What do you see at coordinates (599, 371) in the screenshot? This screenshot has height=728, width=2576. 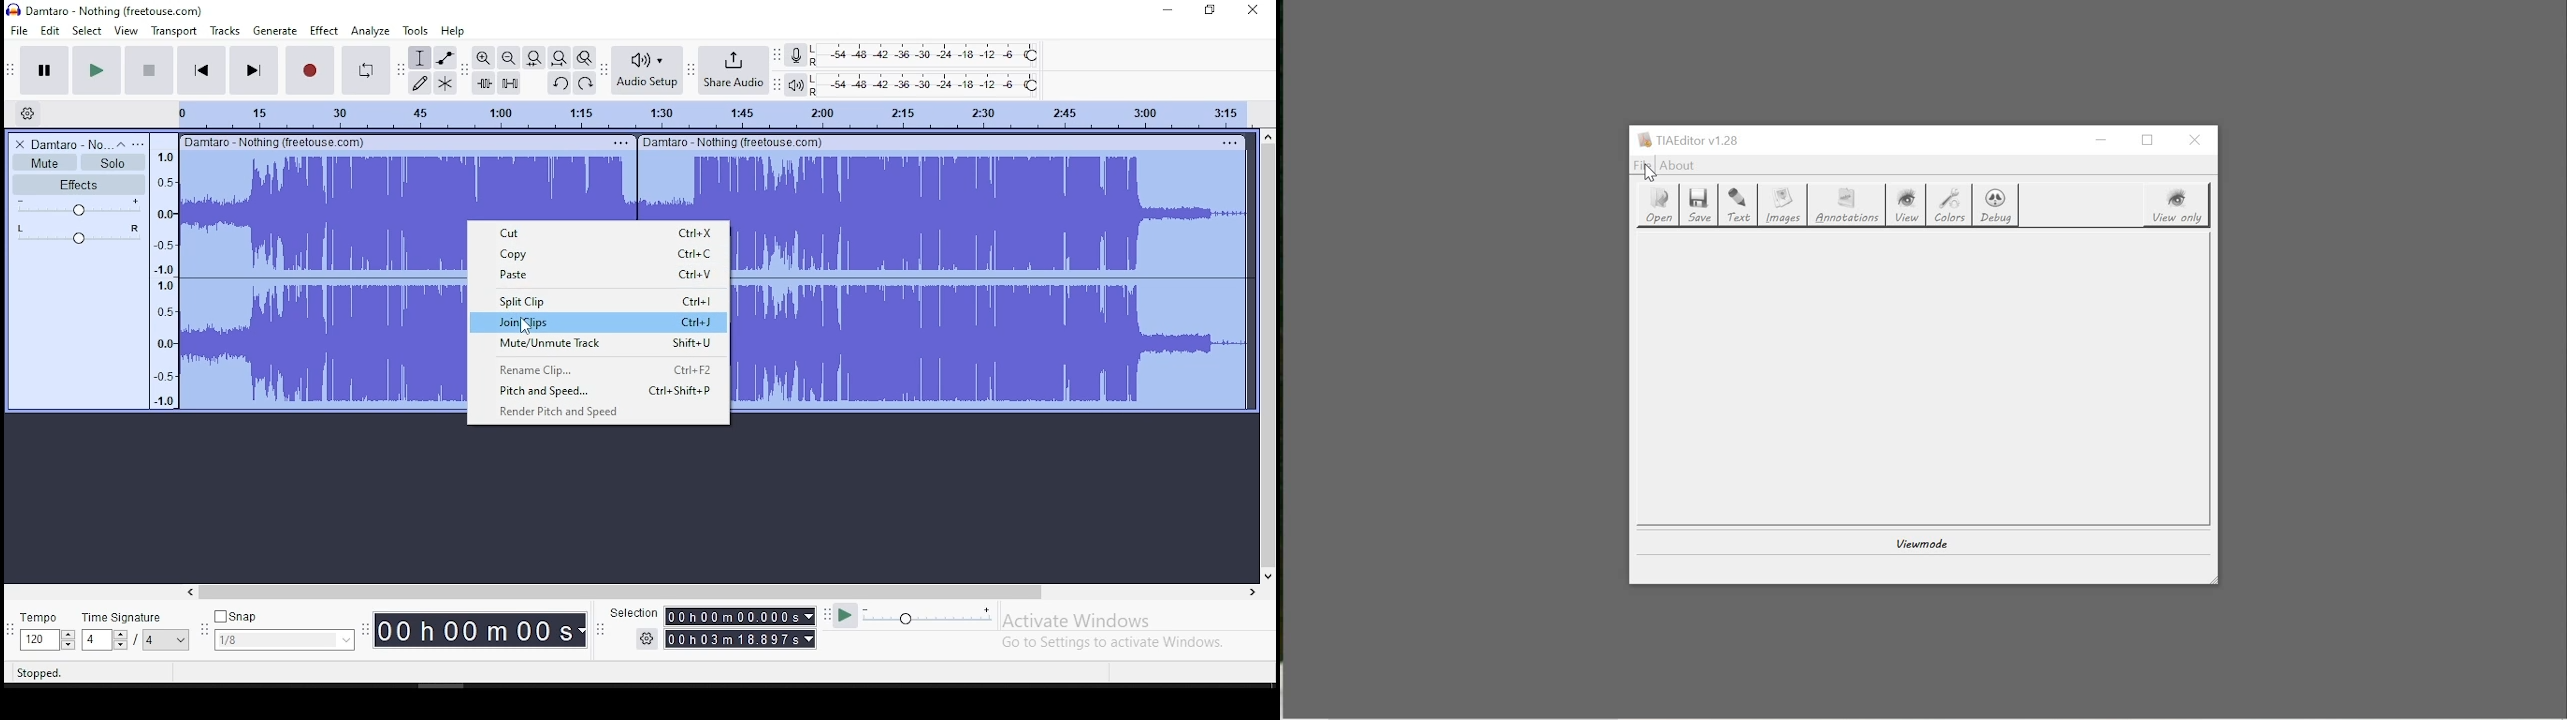 I see `rename clip ctrl+f2` at bounding box center [599, 371].